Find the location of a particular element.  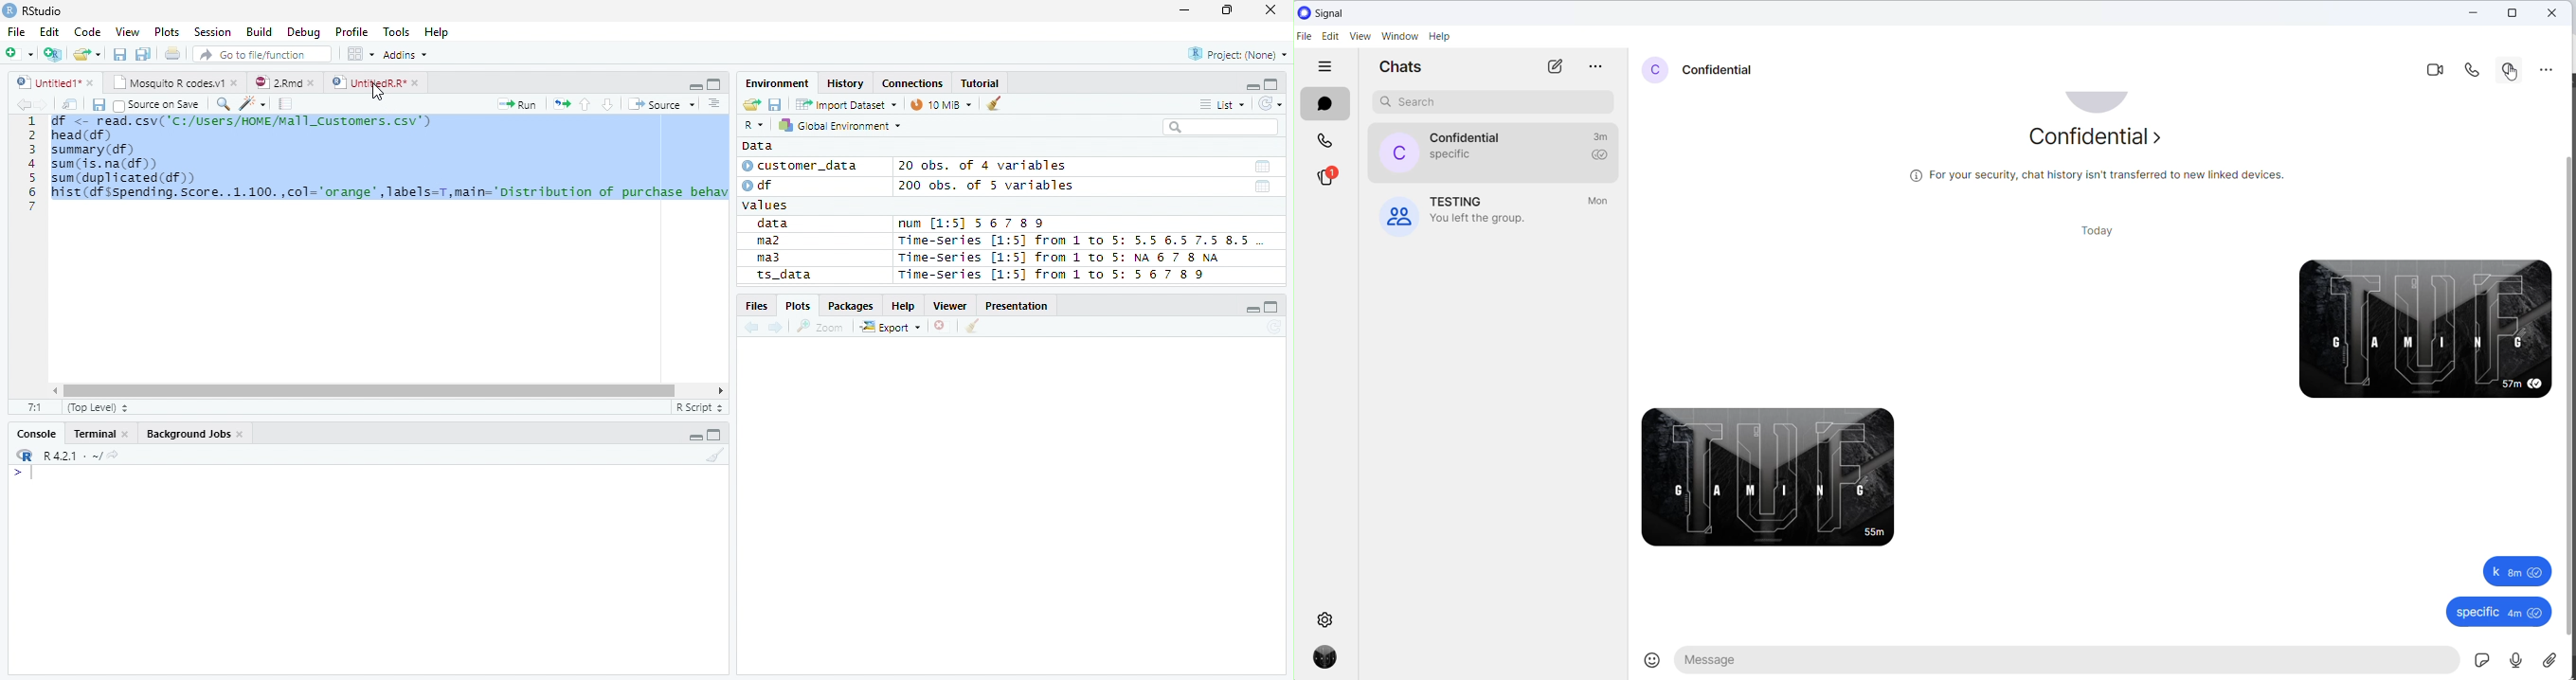

Edit is located at coordinates (48, 30).